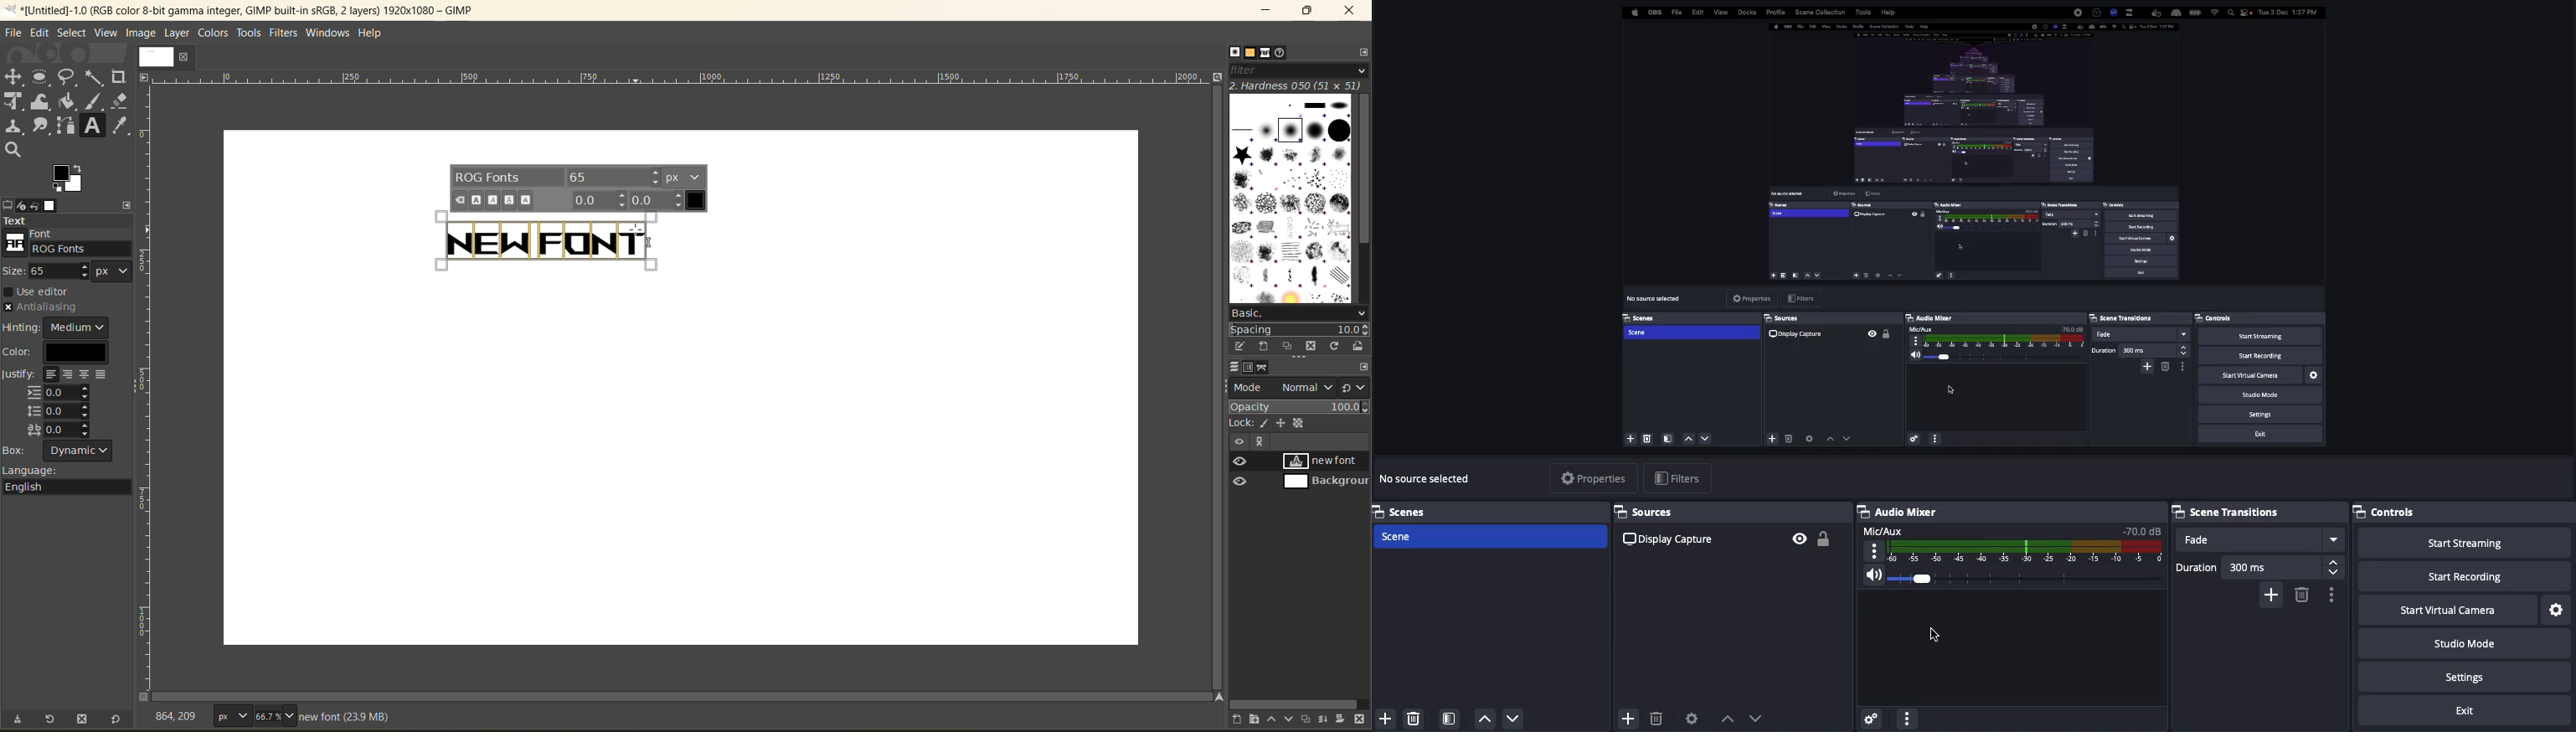  I want to click on Start virtual camera, so click(2445, 611).